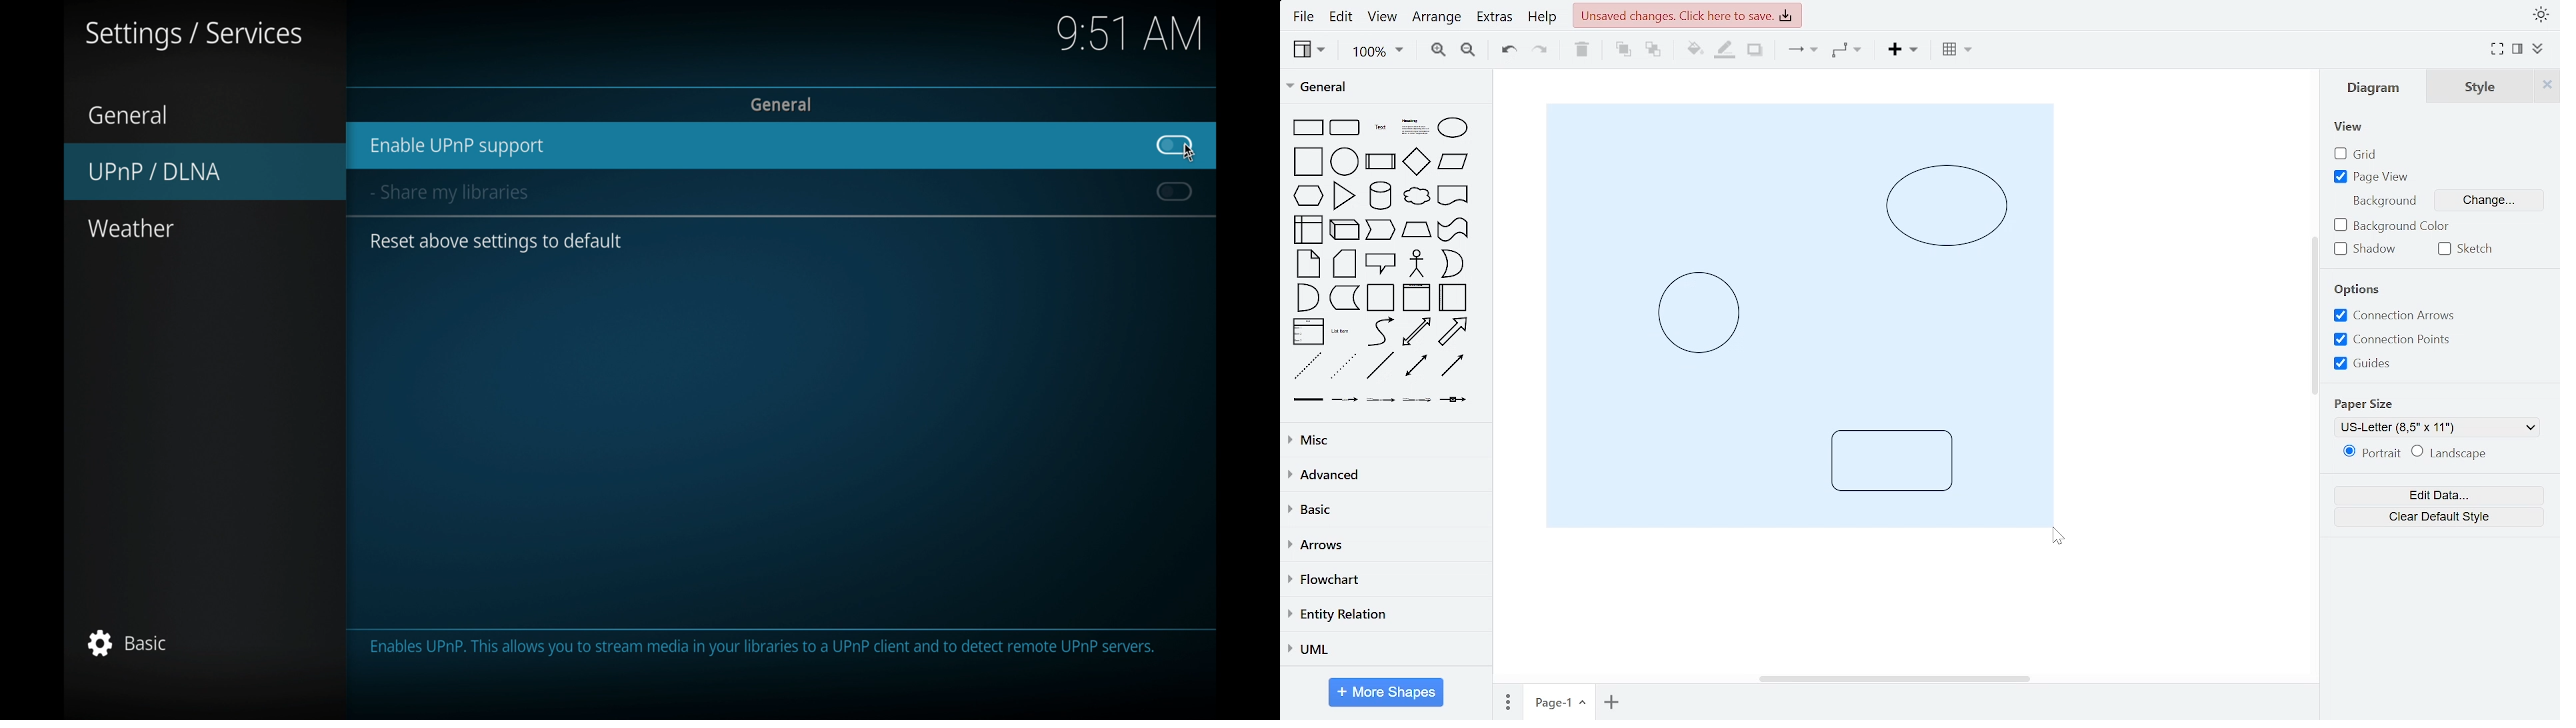 The image size is (2576, 728). Describe the element at coordinates (1439, 51) in the screenshot. I see `zoom in` at that location.